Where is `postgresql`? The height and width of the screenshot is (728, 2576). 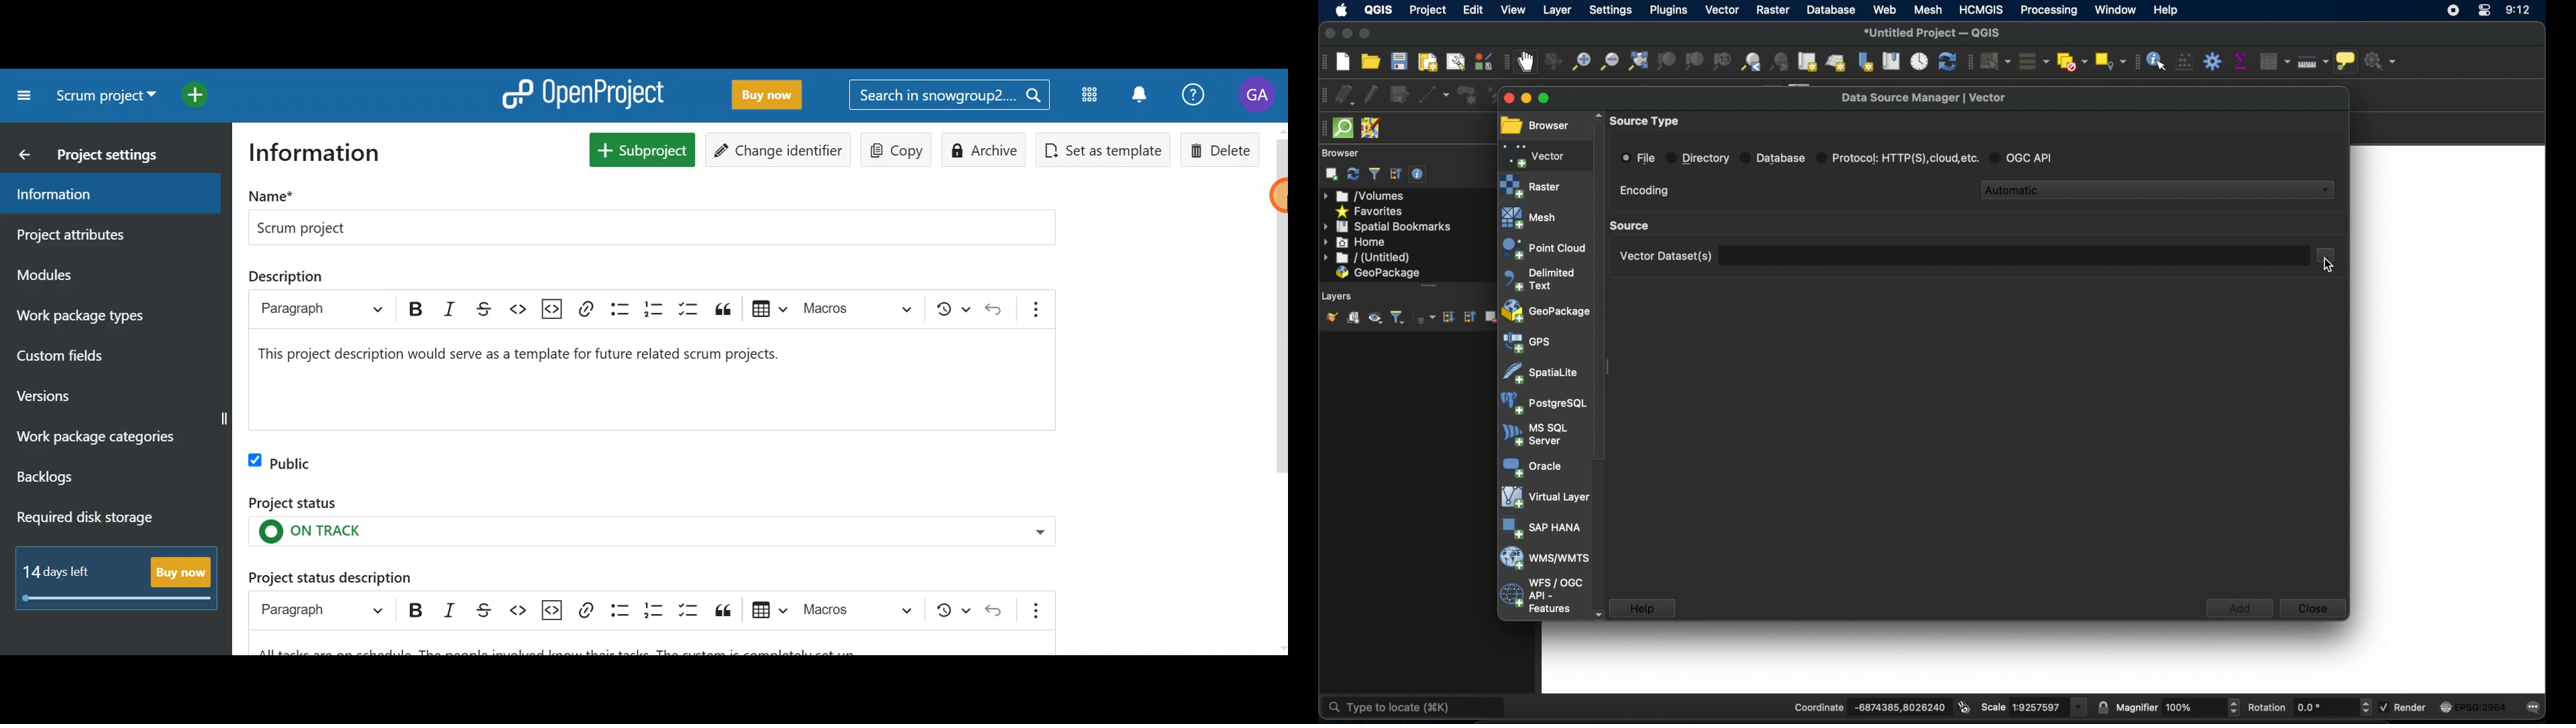 postgresql is located at coordinates (1544, 404).